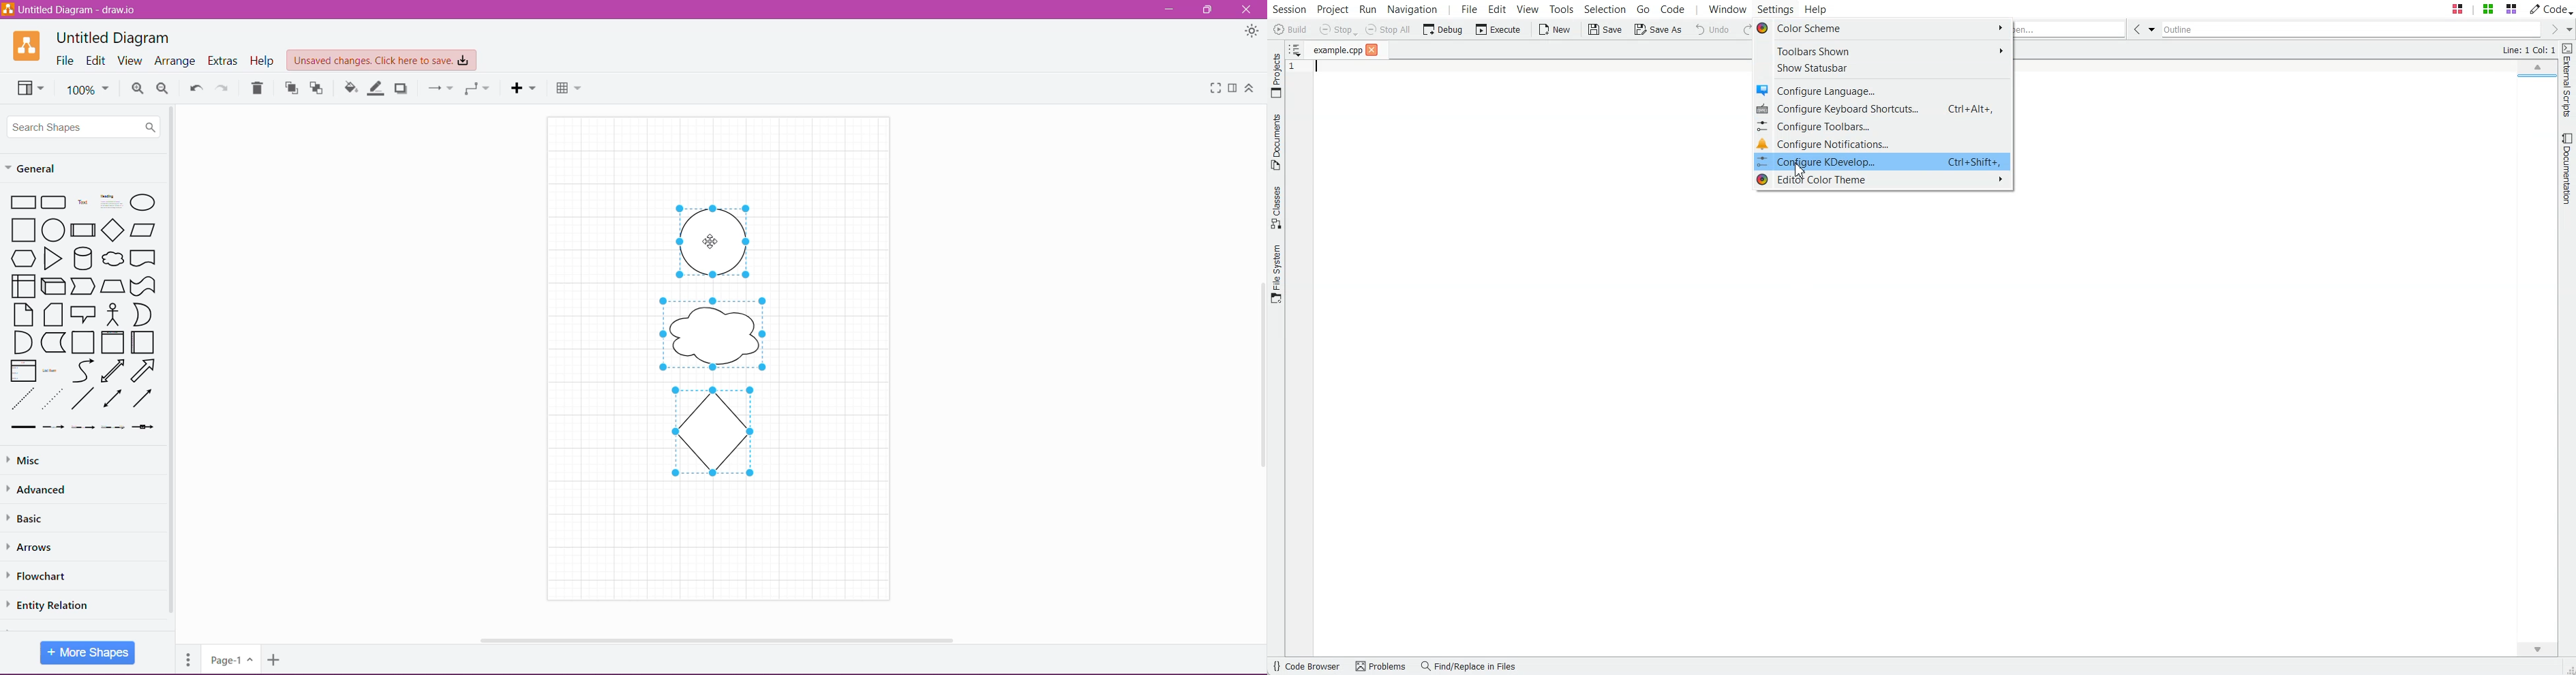 Image resolution: width=2576 pixels, height=700 pixels. Describe the element at coordinates (569, 87) in the screenshot. I see `Table` at that location.